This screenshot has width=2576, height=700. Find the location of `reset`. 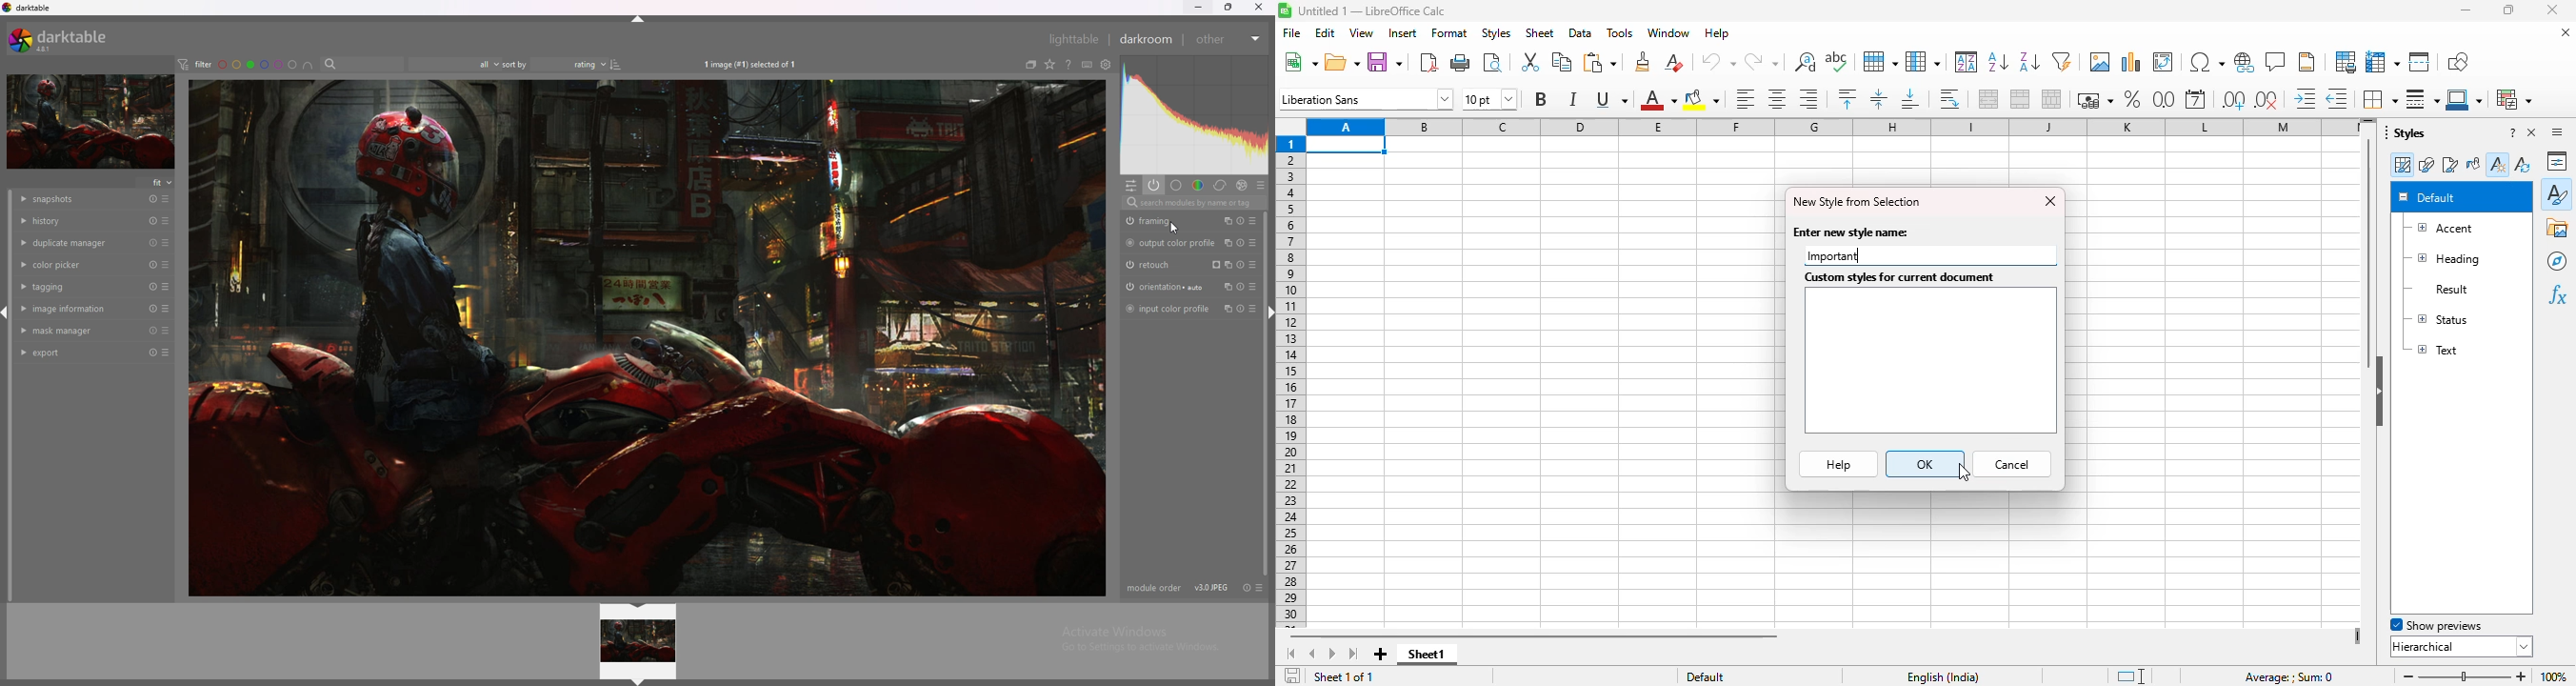

reset is located at coordinates (153, 243).